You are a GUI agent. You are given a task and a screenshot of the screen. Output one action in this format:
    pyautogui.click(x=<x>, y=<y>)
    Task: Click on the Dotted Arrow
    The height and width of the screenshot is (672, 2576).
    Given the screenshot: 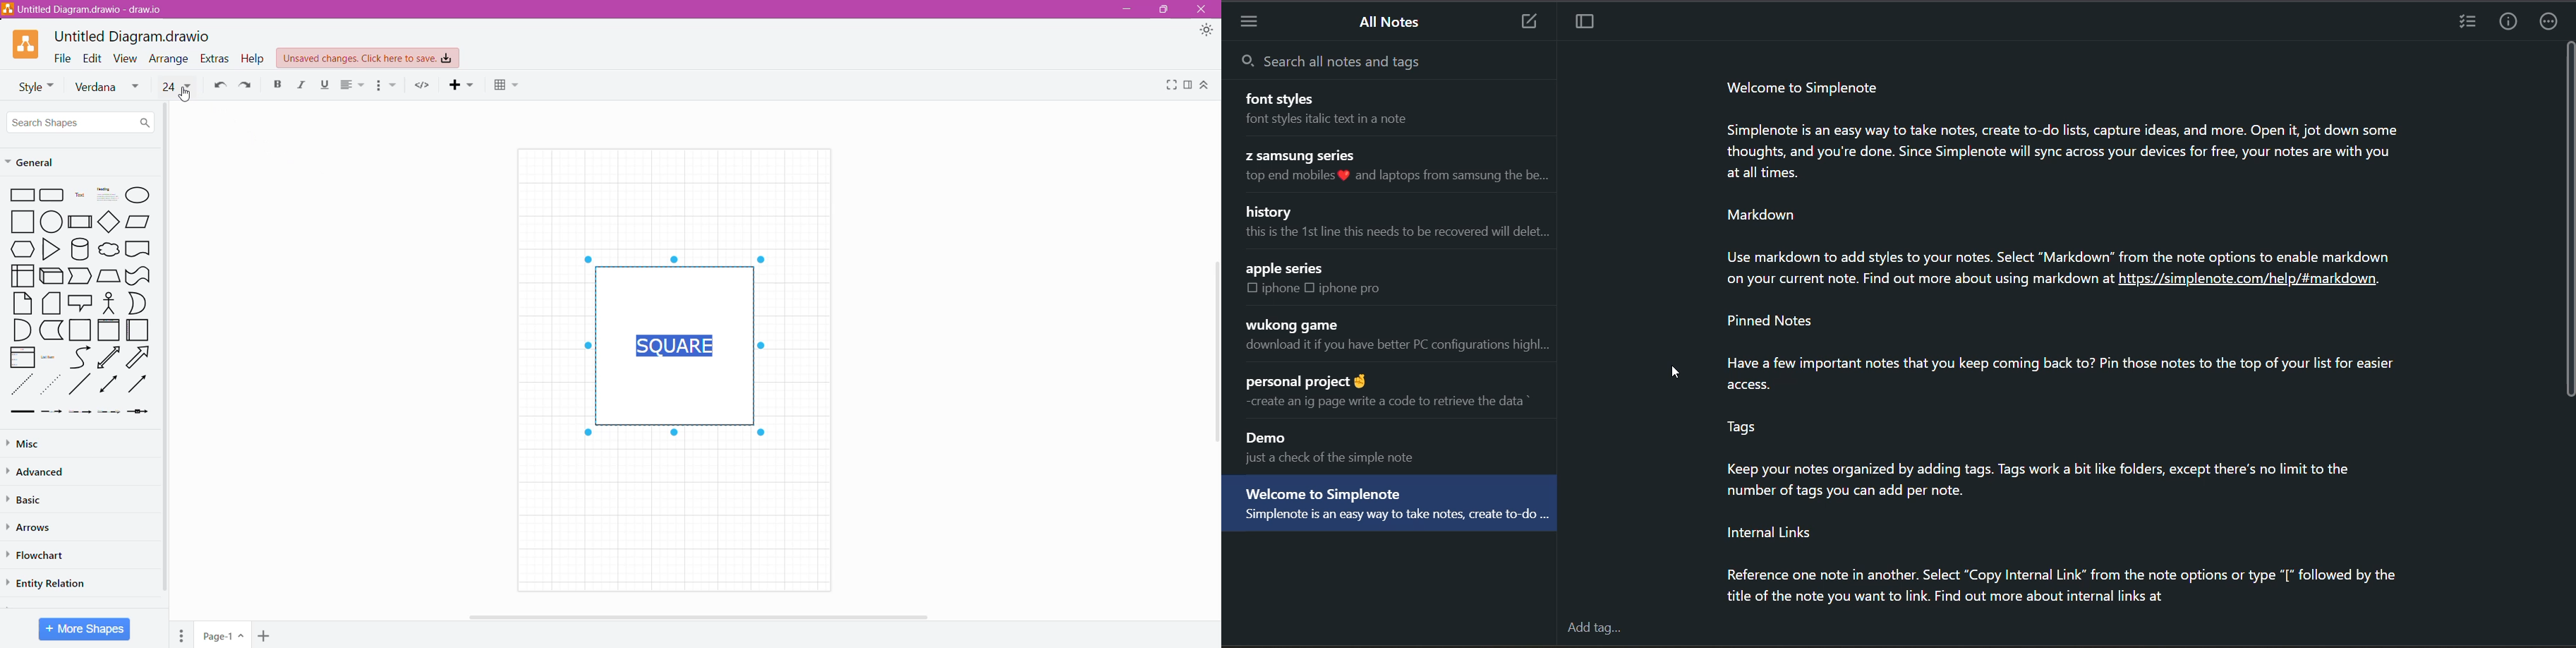 What is the action you would take?
    pyautogui.click(x=110, y=414)
    